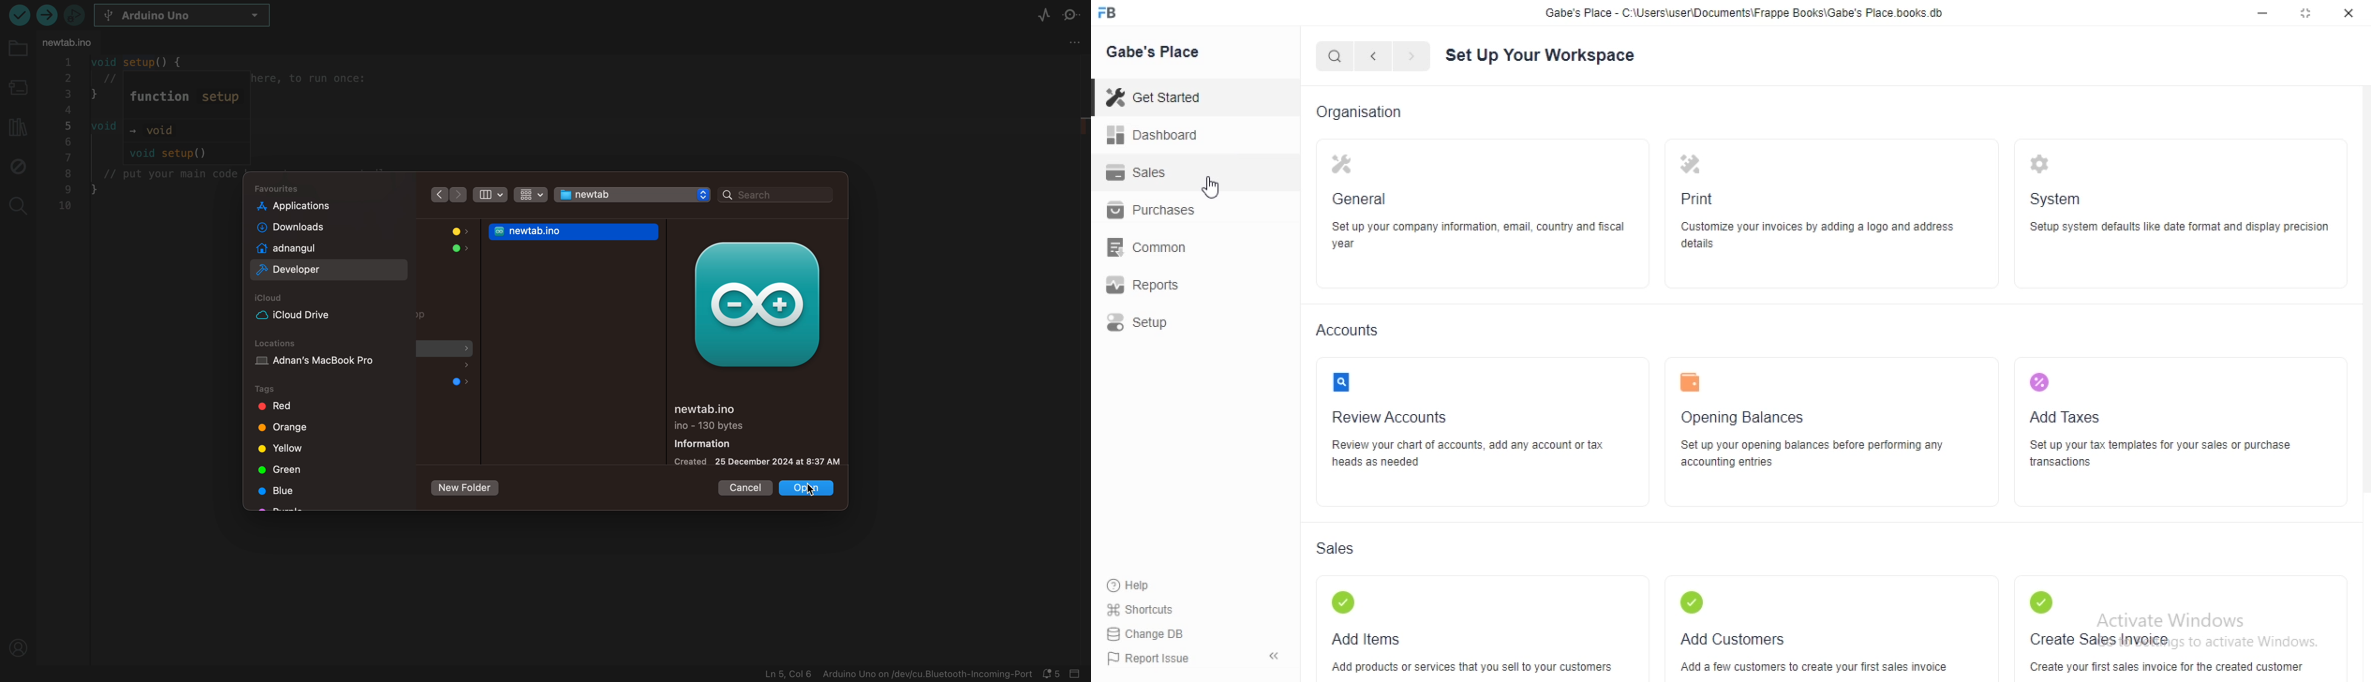 The height and width of the screenshot is (700, 2380). Describe the element at coordinates (1471, 453) in the screenshot. I see `FE YF NUR FUROR CUE OR PUP RT
heads as needed` at that location.